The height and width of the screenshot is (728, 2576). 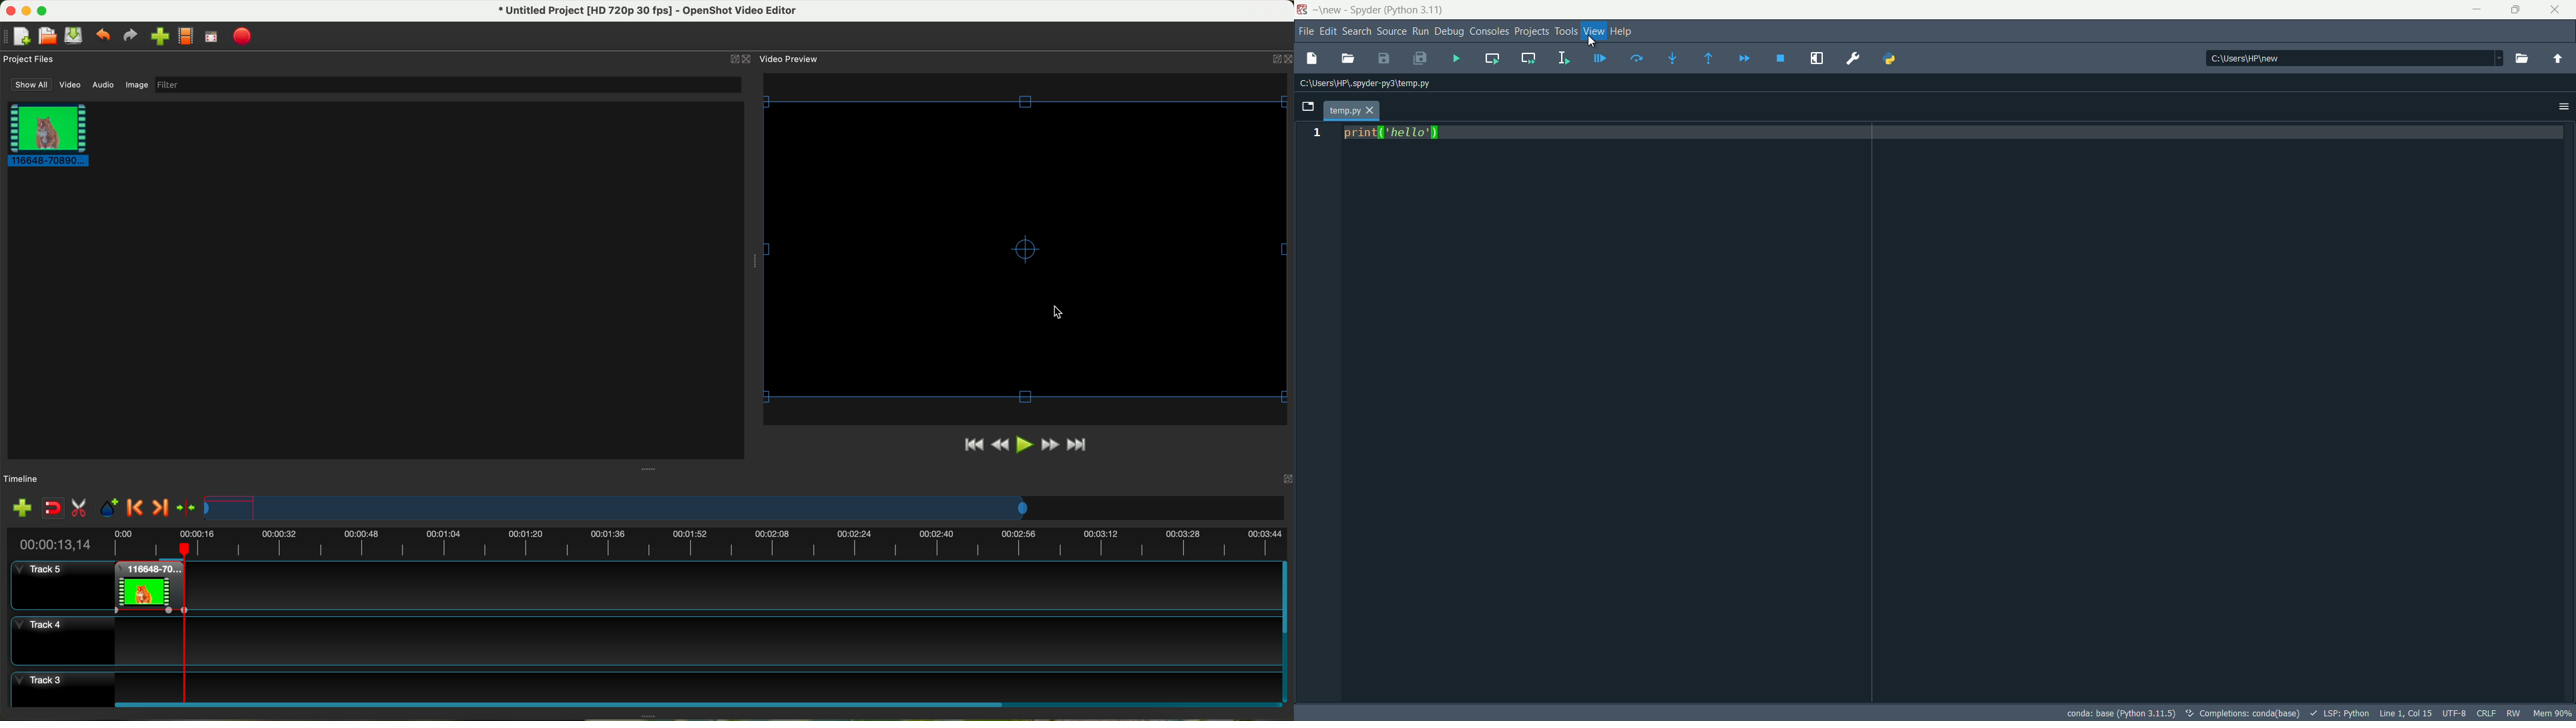 I want to click on projects menu, so click(x=1531, y=31).